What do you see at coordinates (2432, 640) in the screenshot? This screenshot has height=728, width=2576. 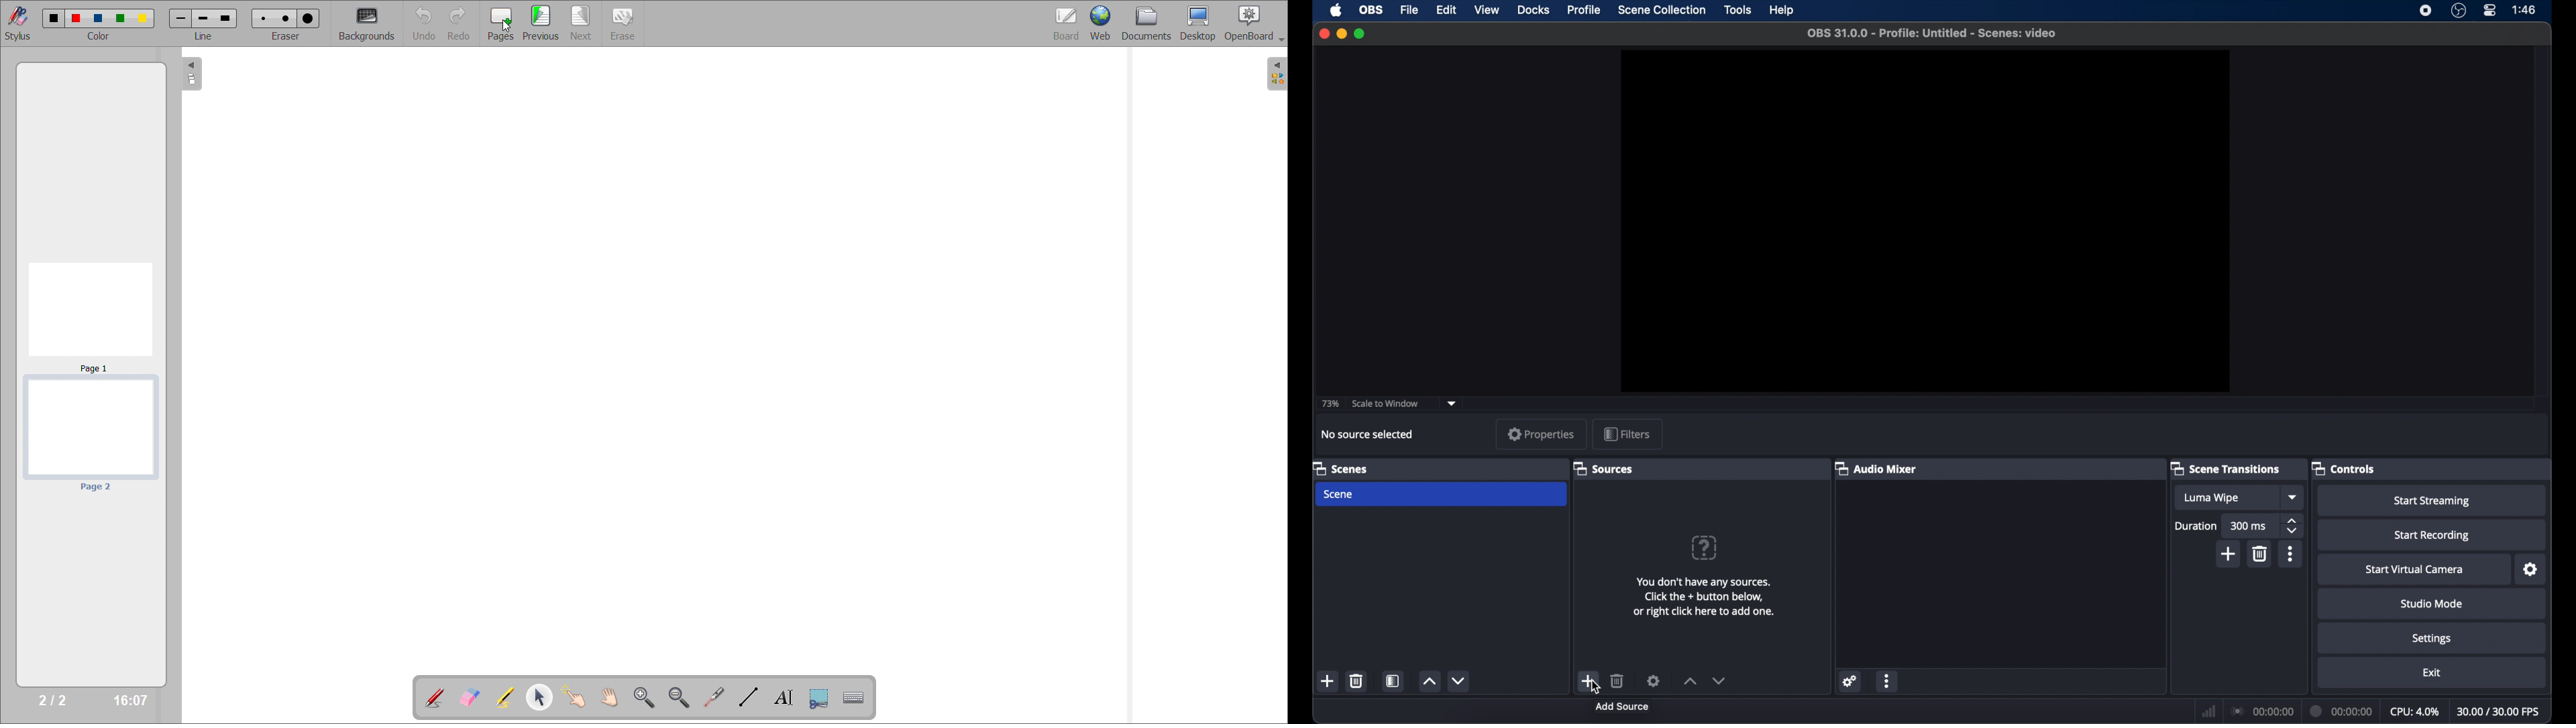 I see `settings` at bounding box center [2432, 640].